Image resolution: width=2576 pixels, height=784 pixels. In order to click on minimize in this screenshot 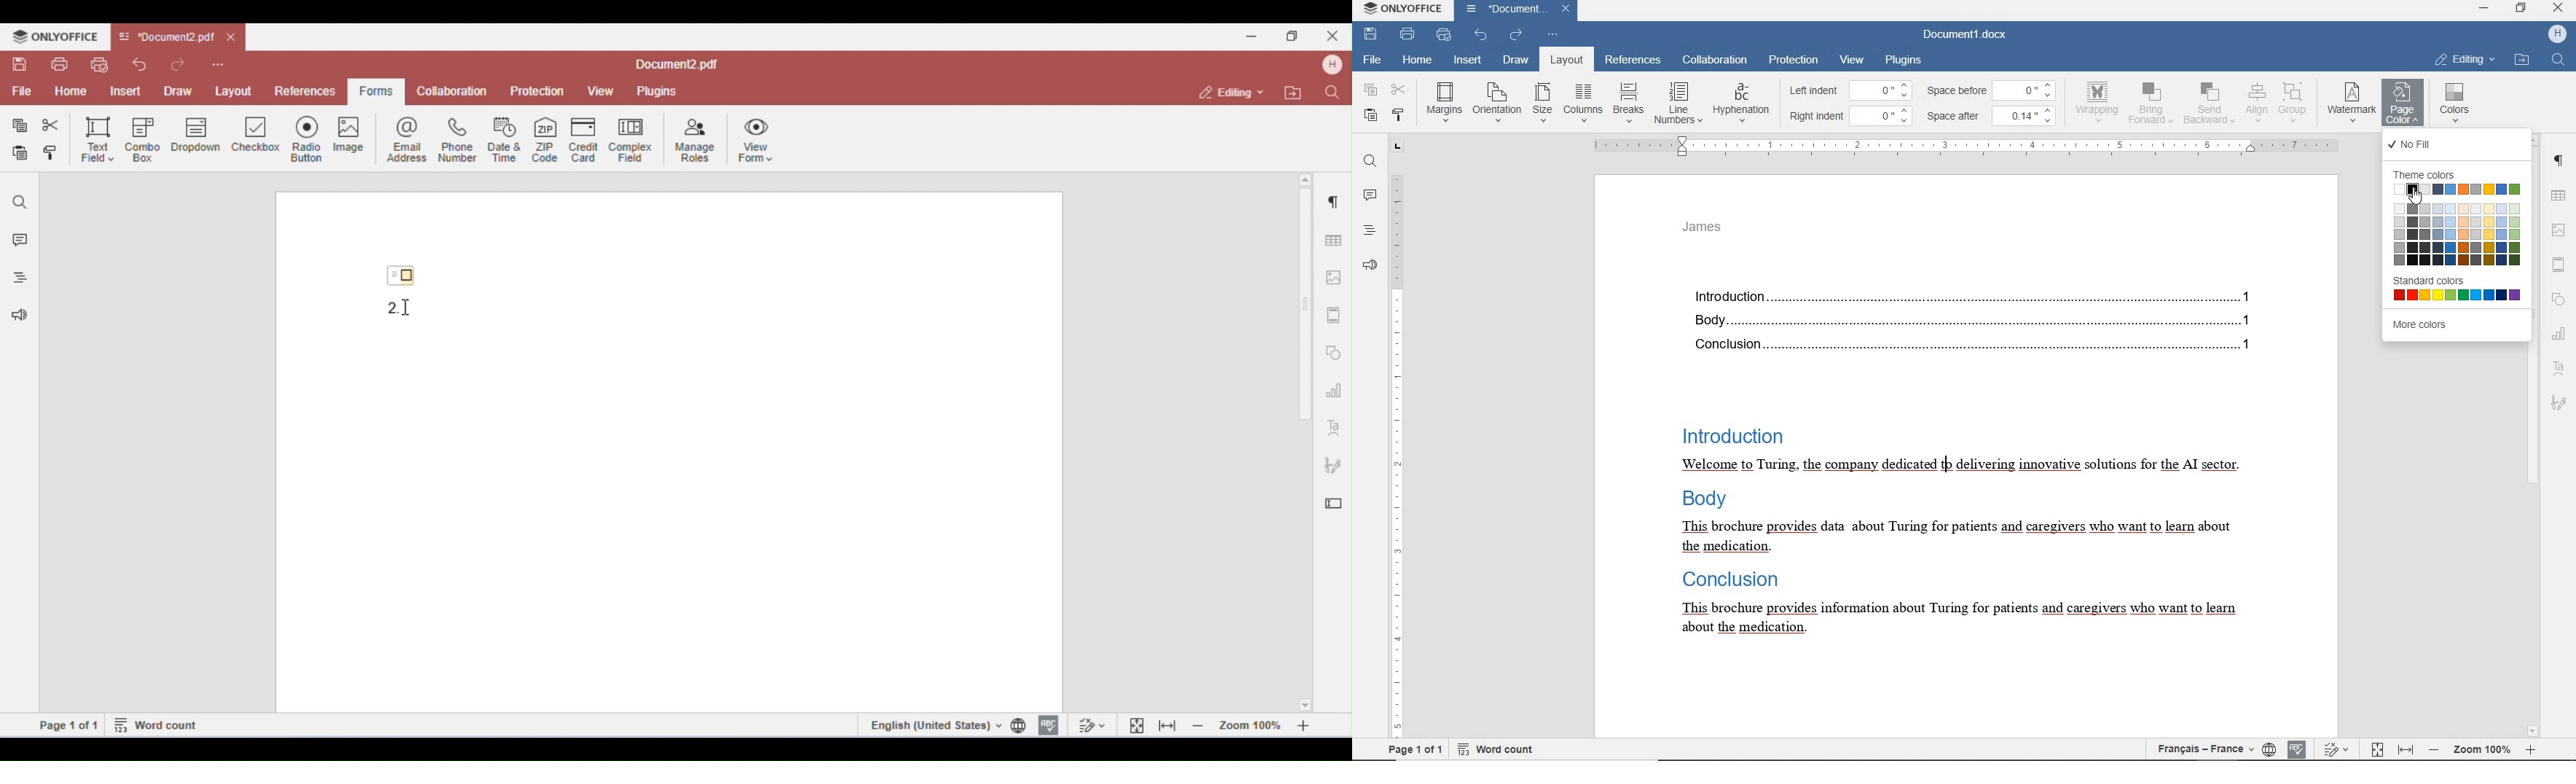, I will do `click(2483, 8)`.